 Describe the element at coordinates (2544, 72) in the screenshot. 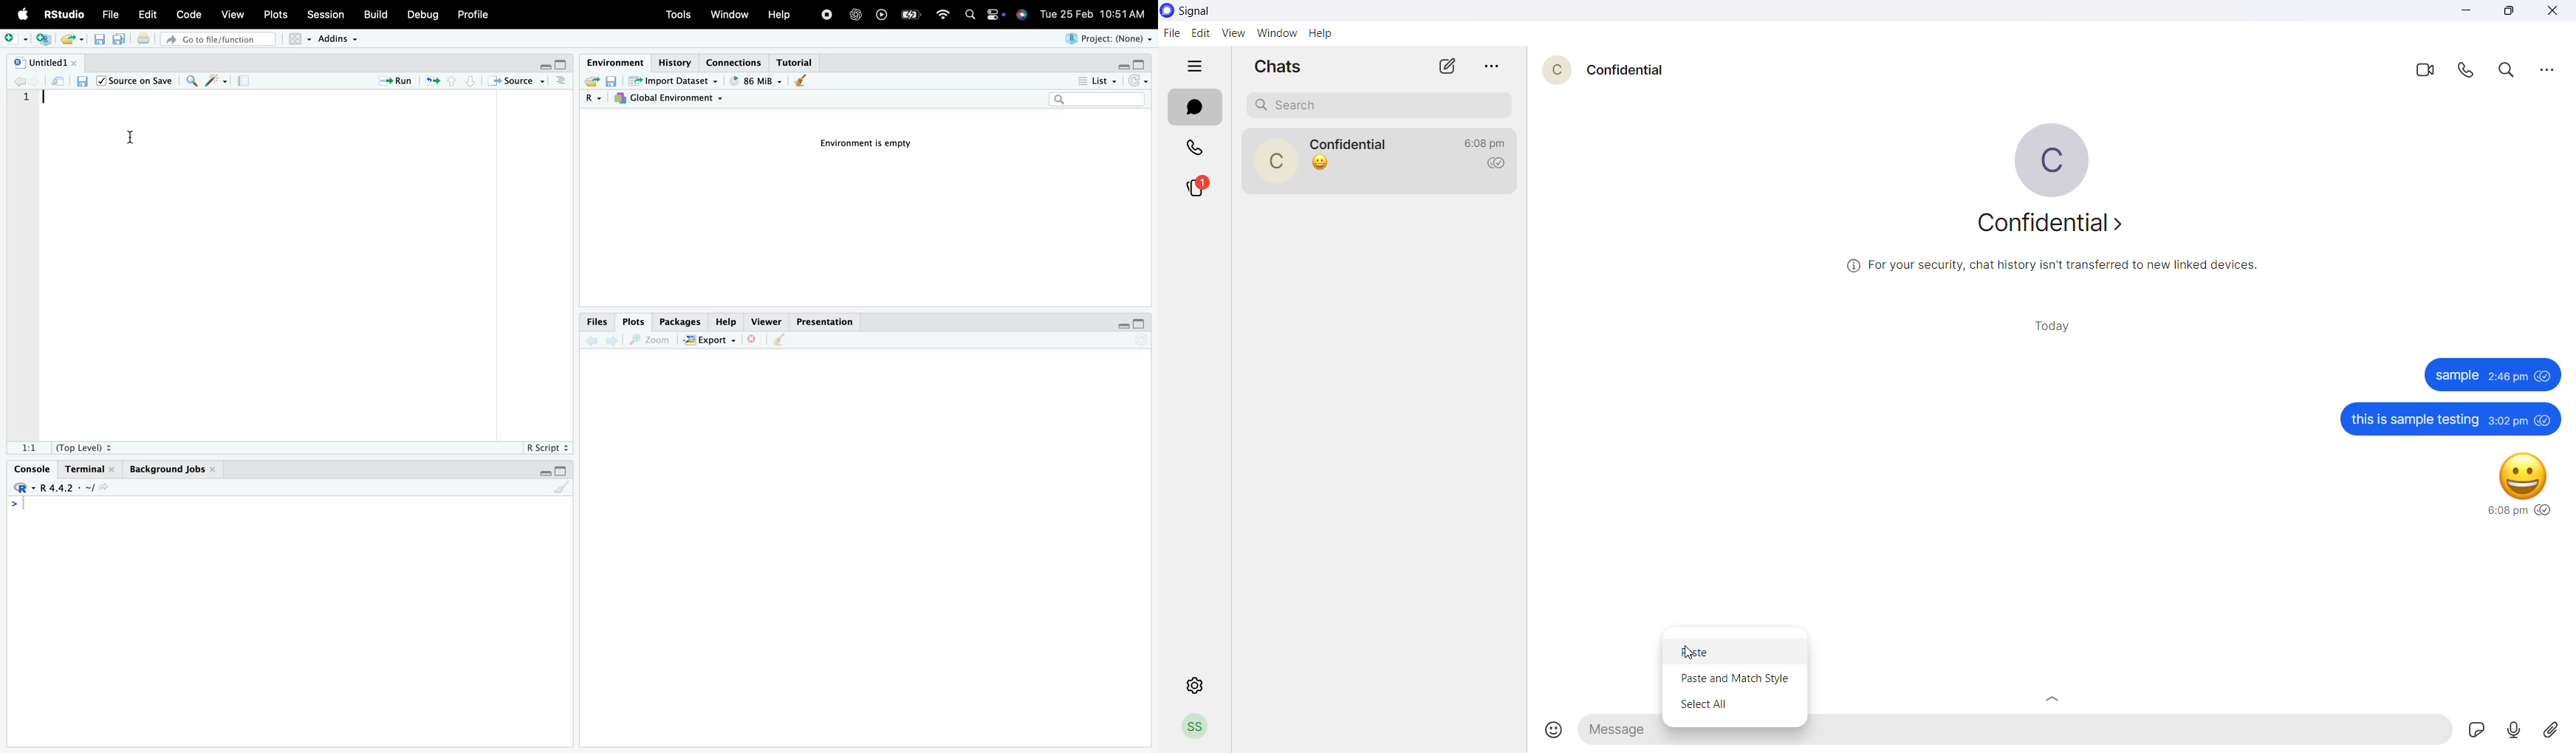

I see `more options` at that location.